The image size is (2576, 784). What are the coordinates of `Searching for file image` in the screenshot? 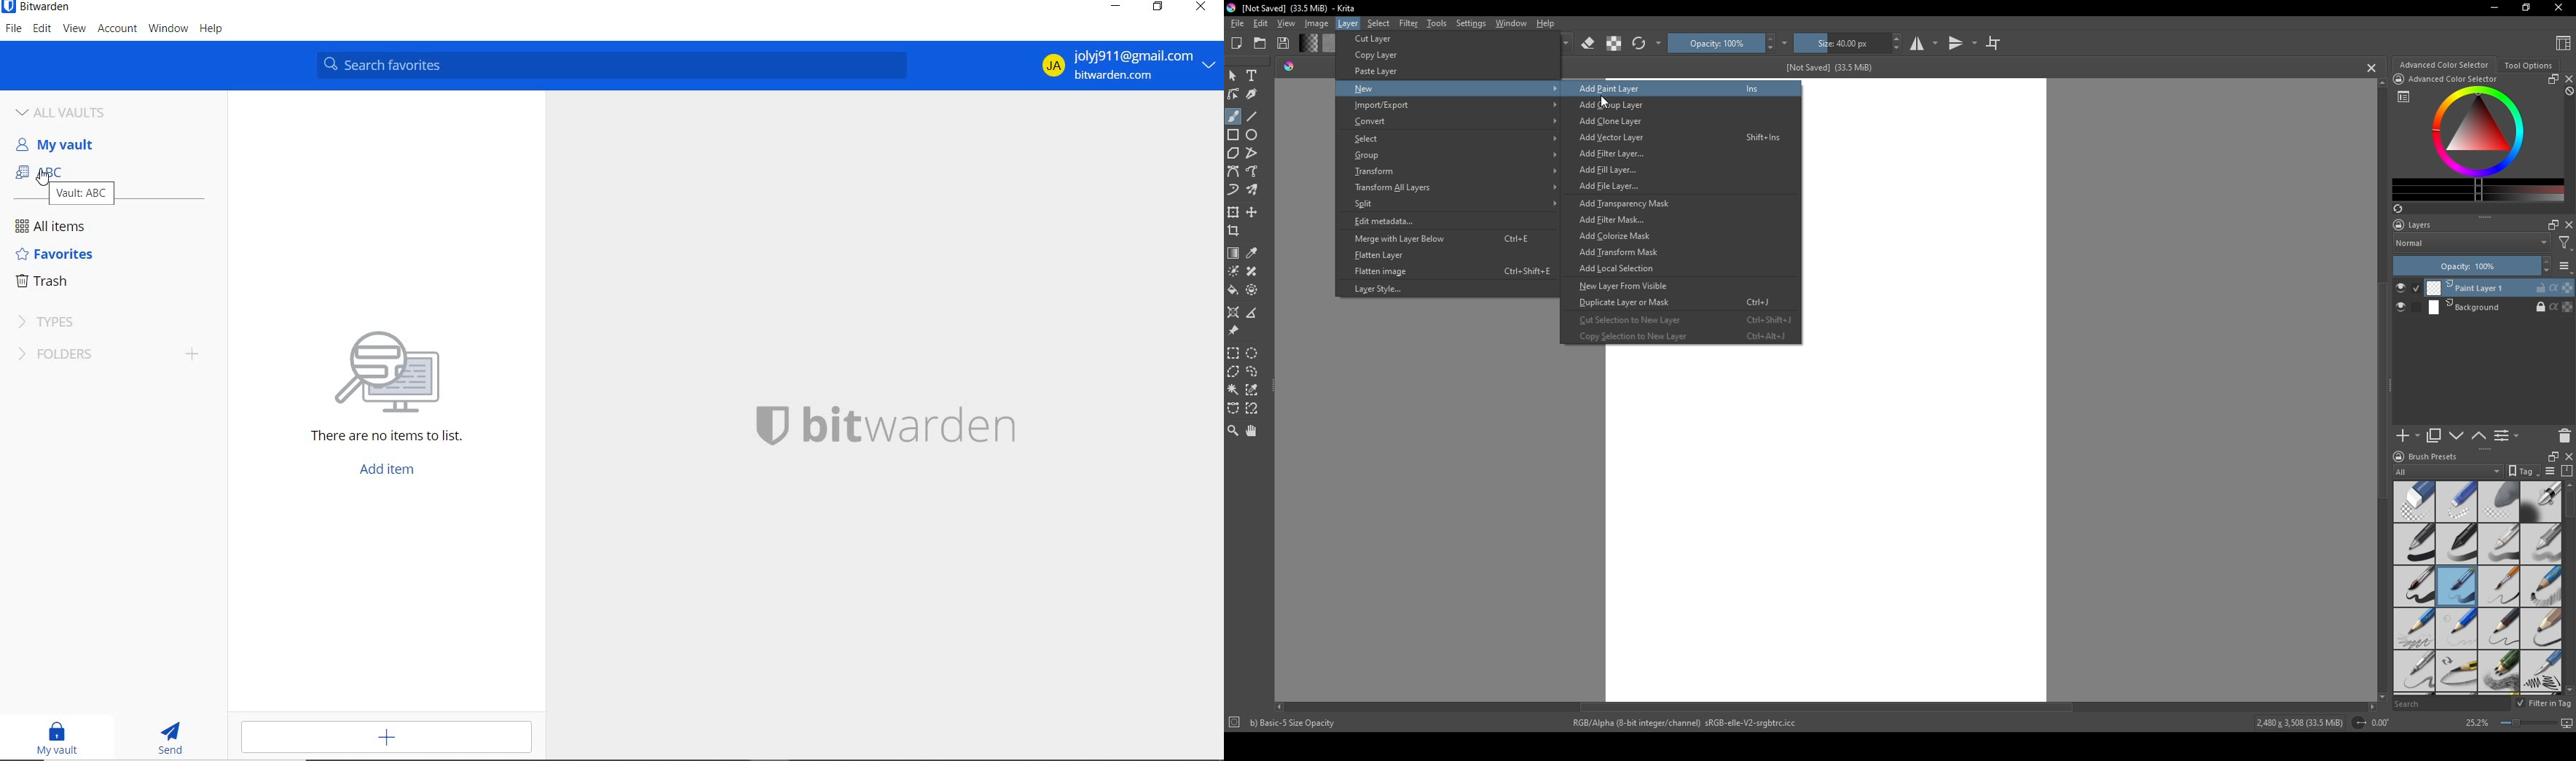 It's located at (406, 365).